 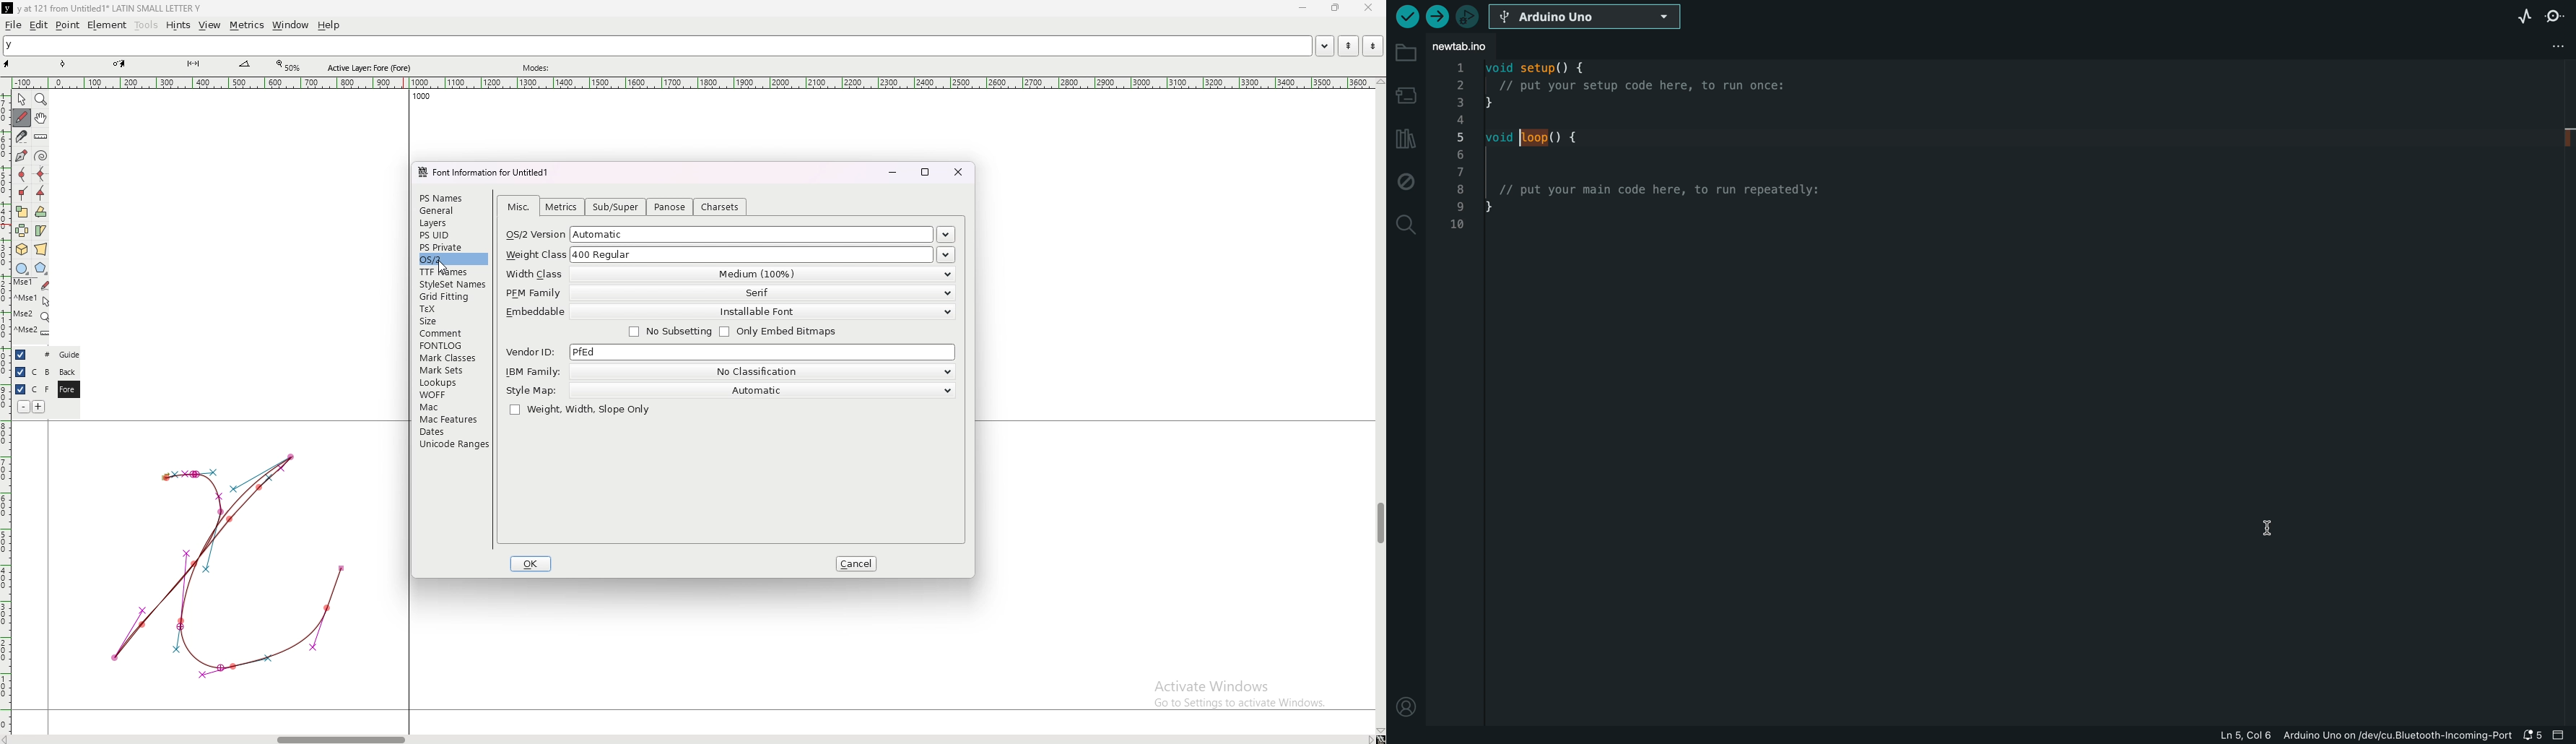 What do you see at coordinates (1404, 180) in the screenshot?
I see `debug` at bounding box center [1404, 180].